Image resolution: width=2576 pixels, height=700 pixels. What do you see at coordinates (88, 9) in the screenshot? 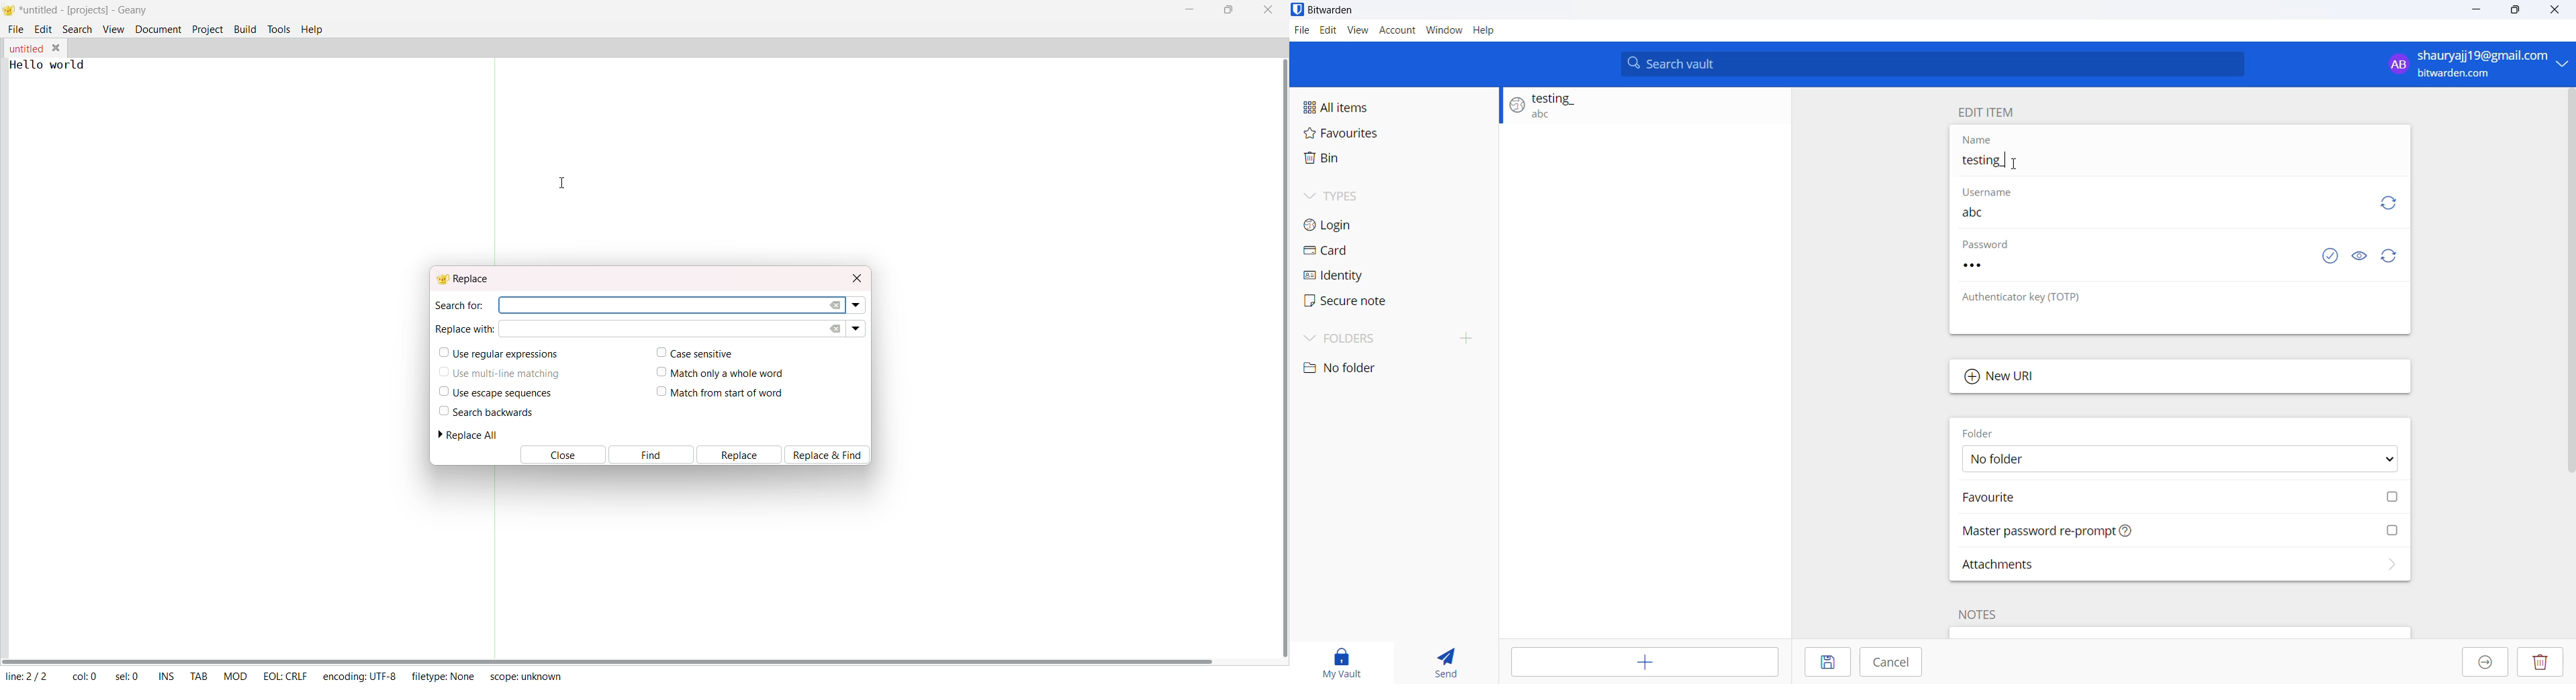
I see `*untitled-[projects]-Geany` at bounding box center [88, 9].